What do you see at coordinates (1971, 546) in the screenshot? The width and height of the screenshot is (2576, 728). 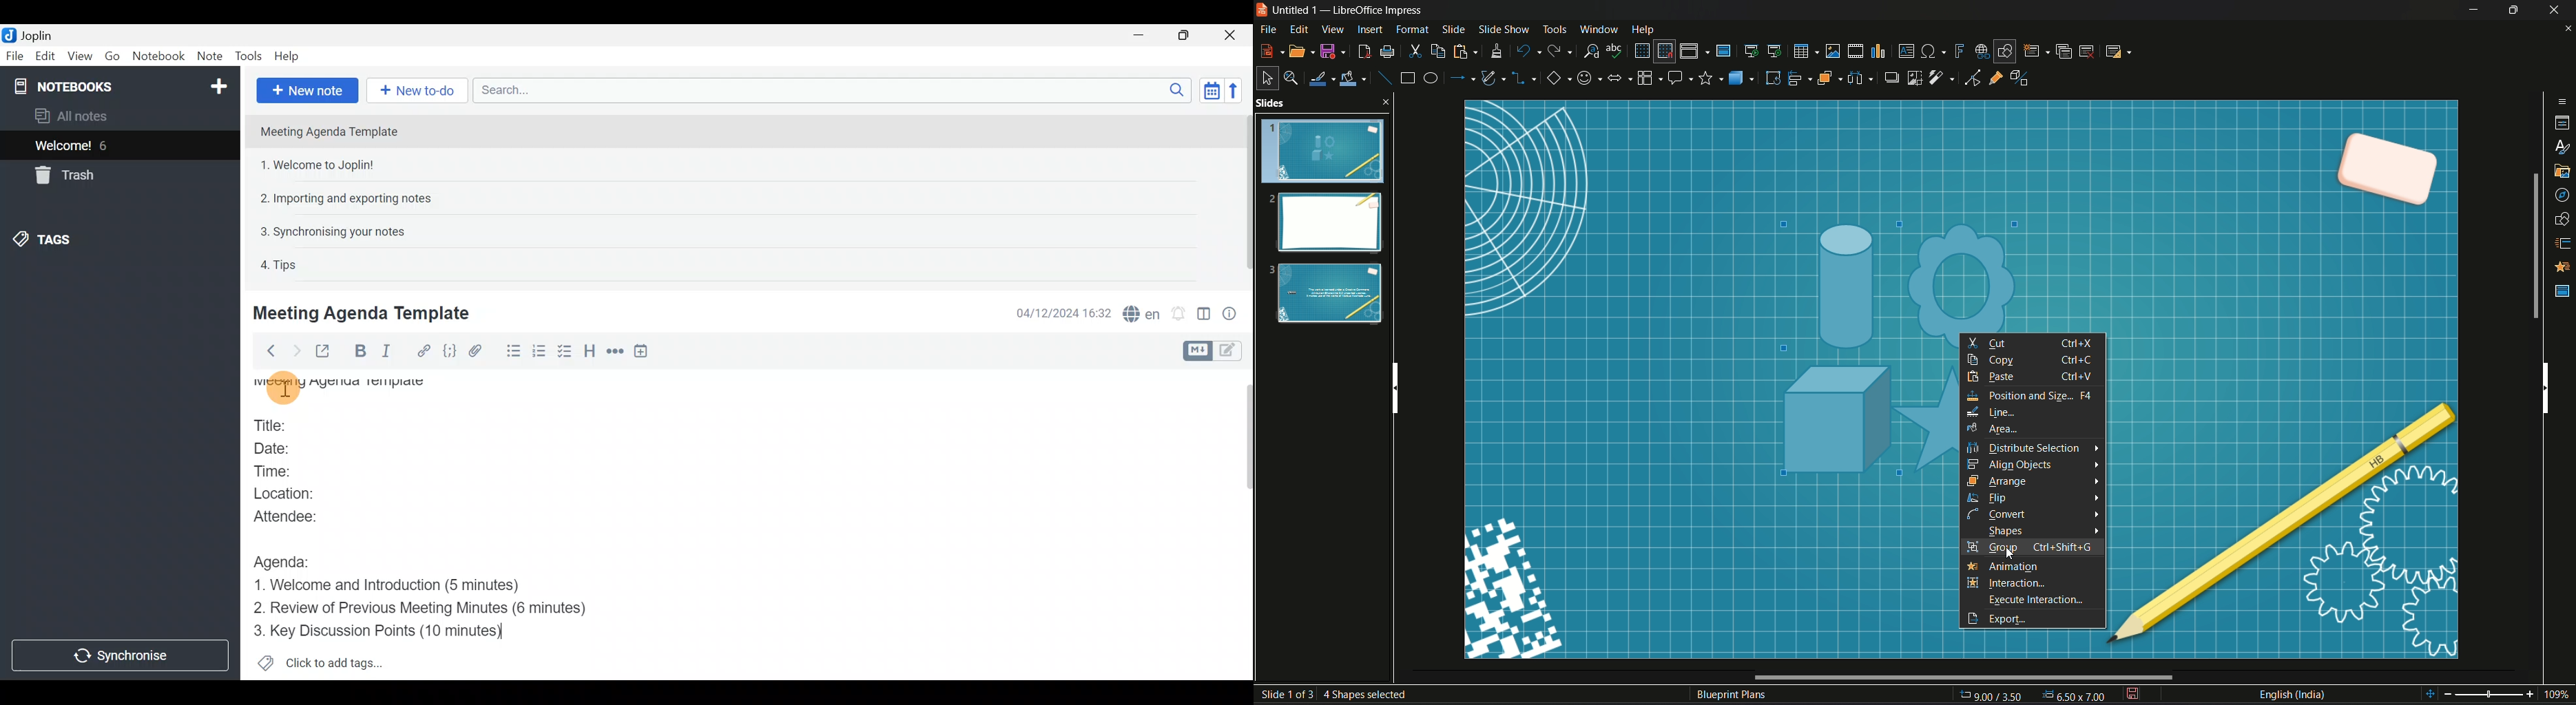 I see `group` at bounding box center [1971, 546].